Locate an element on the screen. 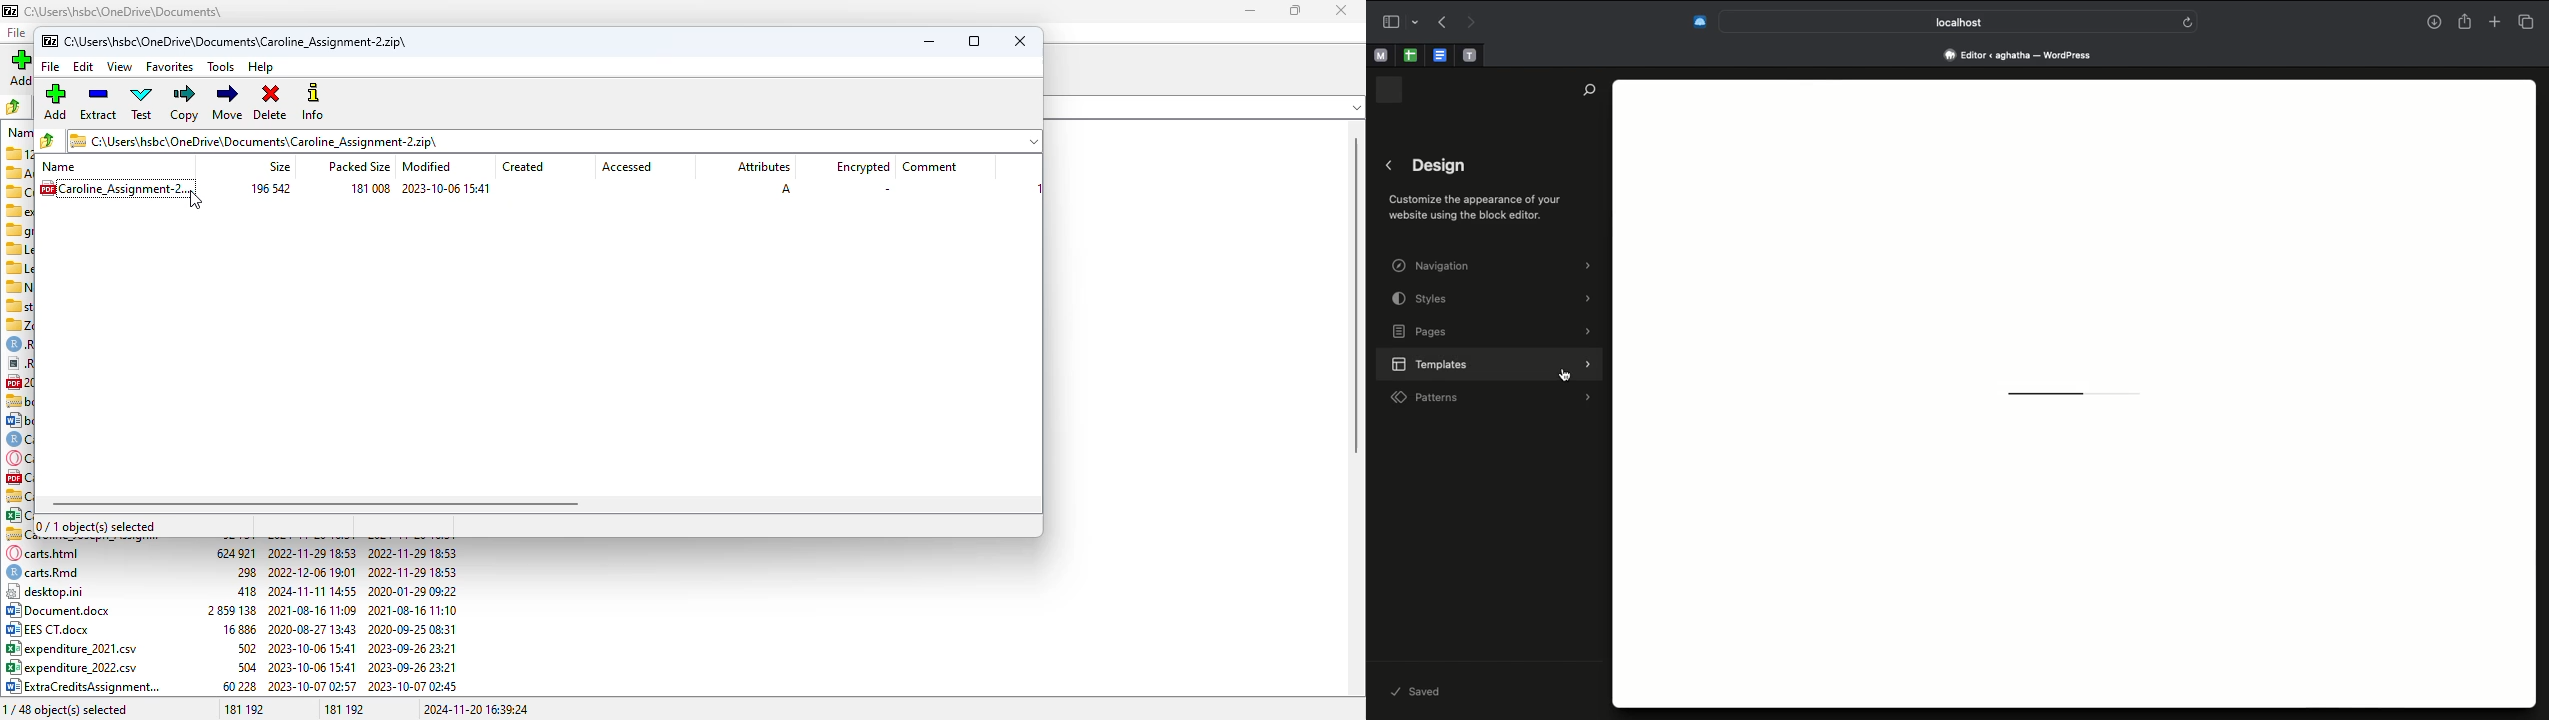 This screenshot has height=728, width=2576. open tab is located at coordinates (1380, 56).